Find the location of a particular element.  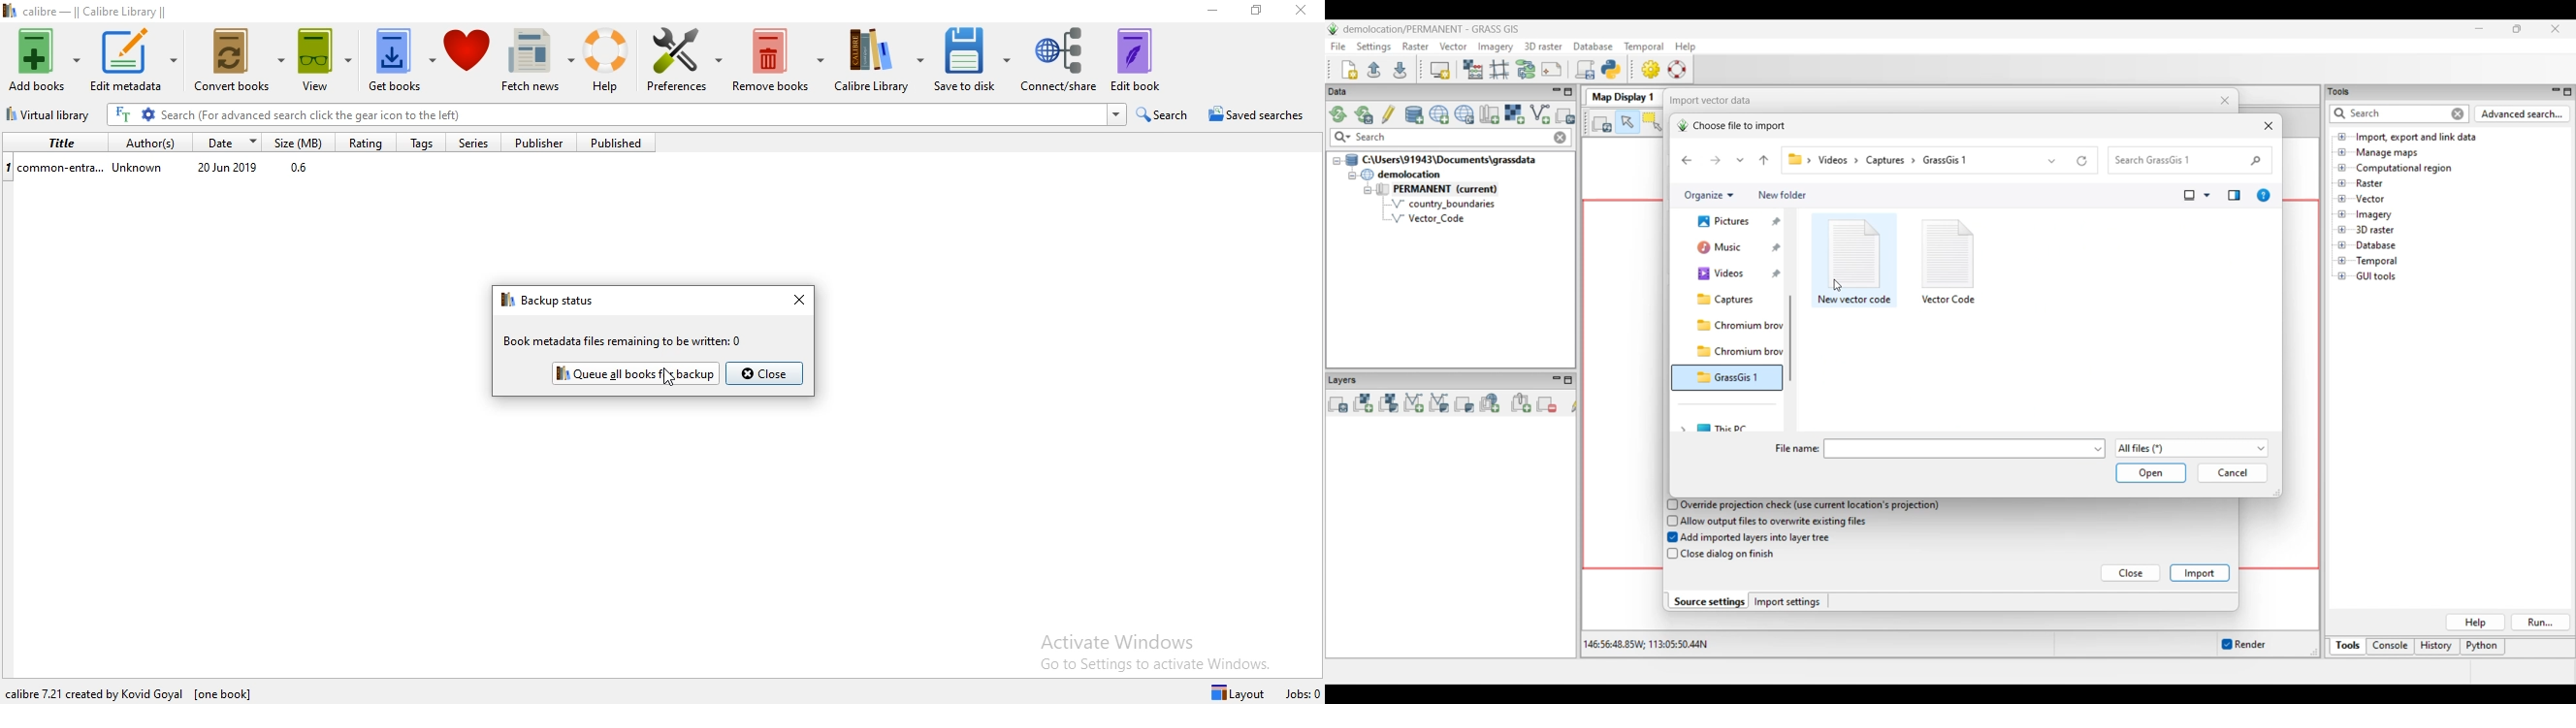

Preference is located at coordinates (687, 63).